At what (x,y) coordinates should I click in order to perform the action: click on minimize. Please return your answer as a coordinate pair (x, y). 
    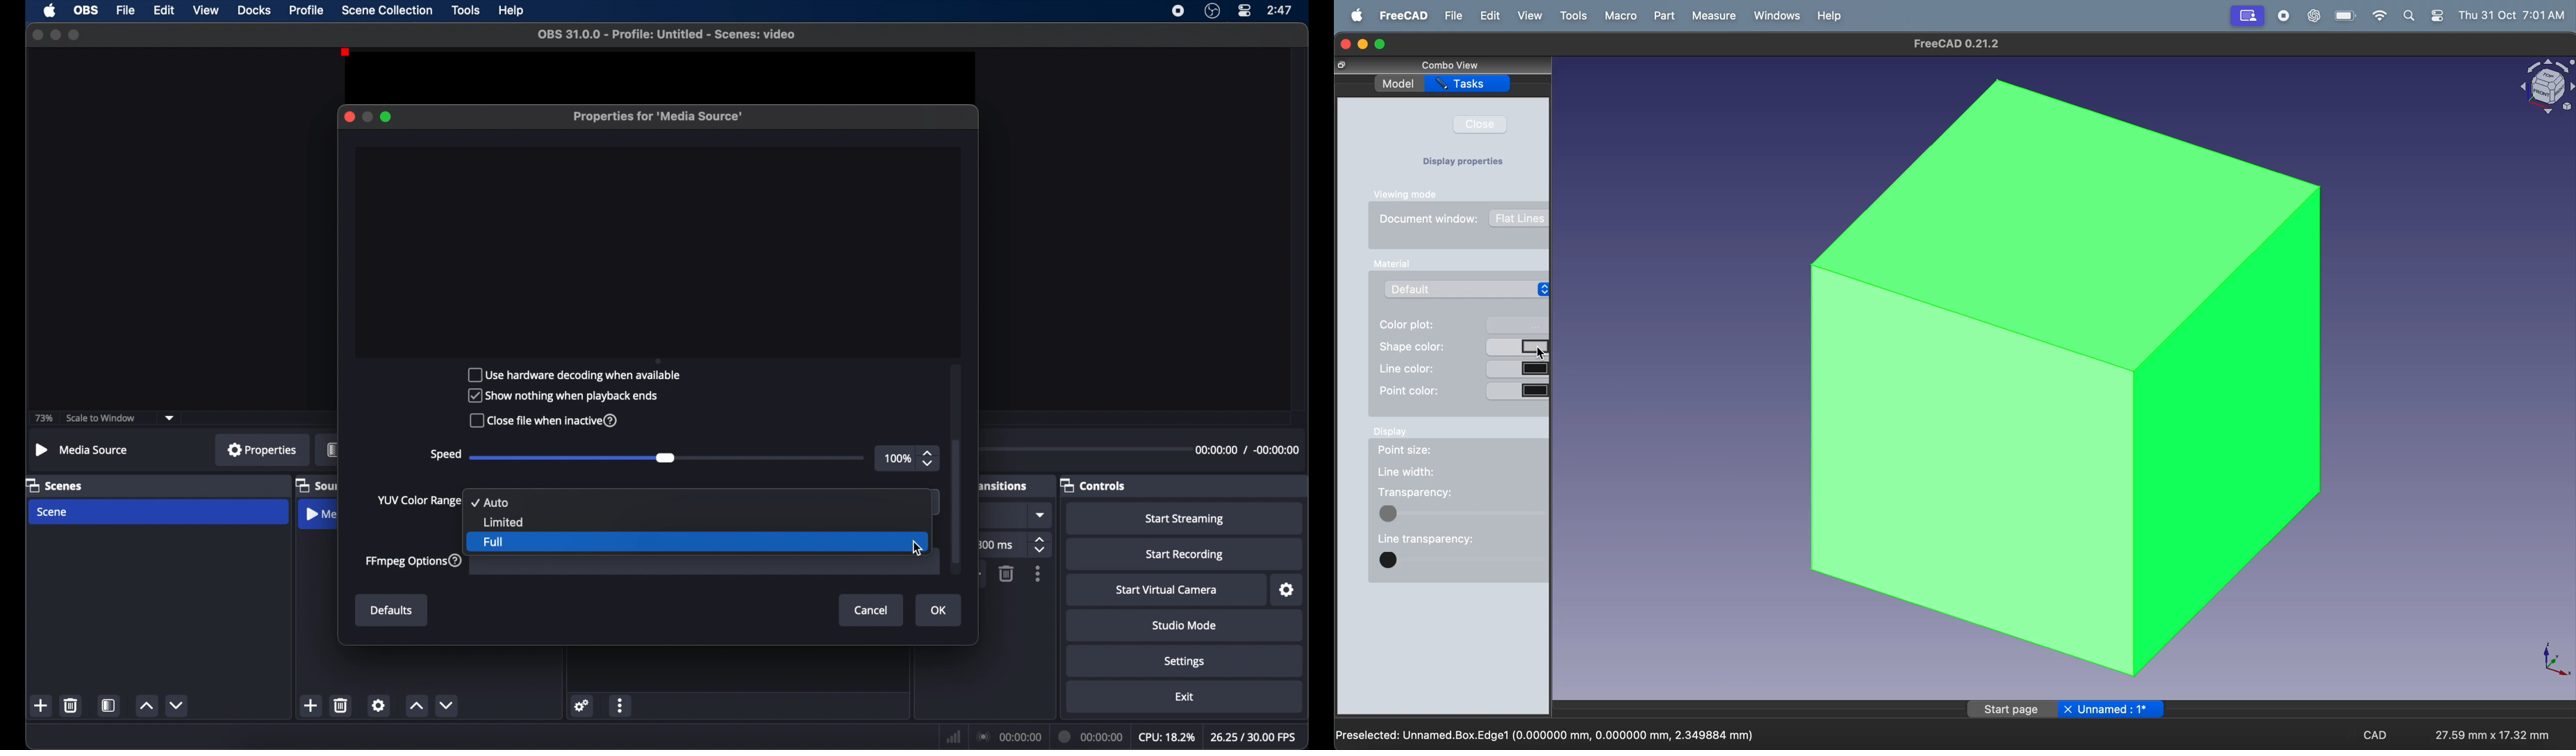
    Looking at the image, I should click on (54, 35).